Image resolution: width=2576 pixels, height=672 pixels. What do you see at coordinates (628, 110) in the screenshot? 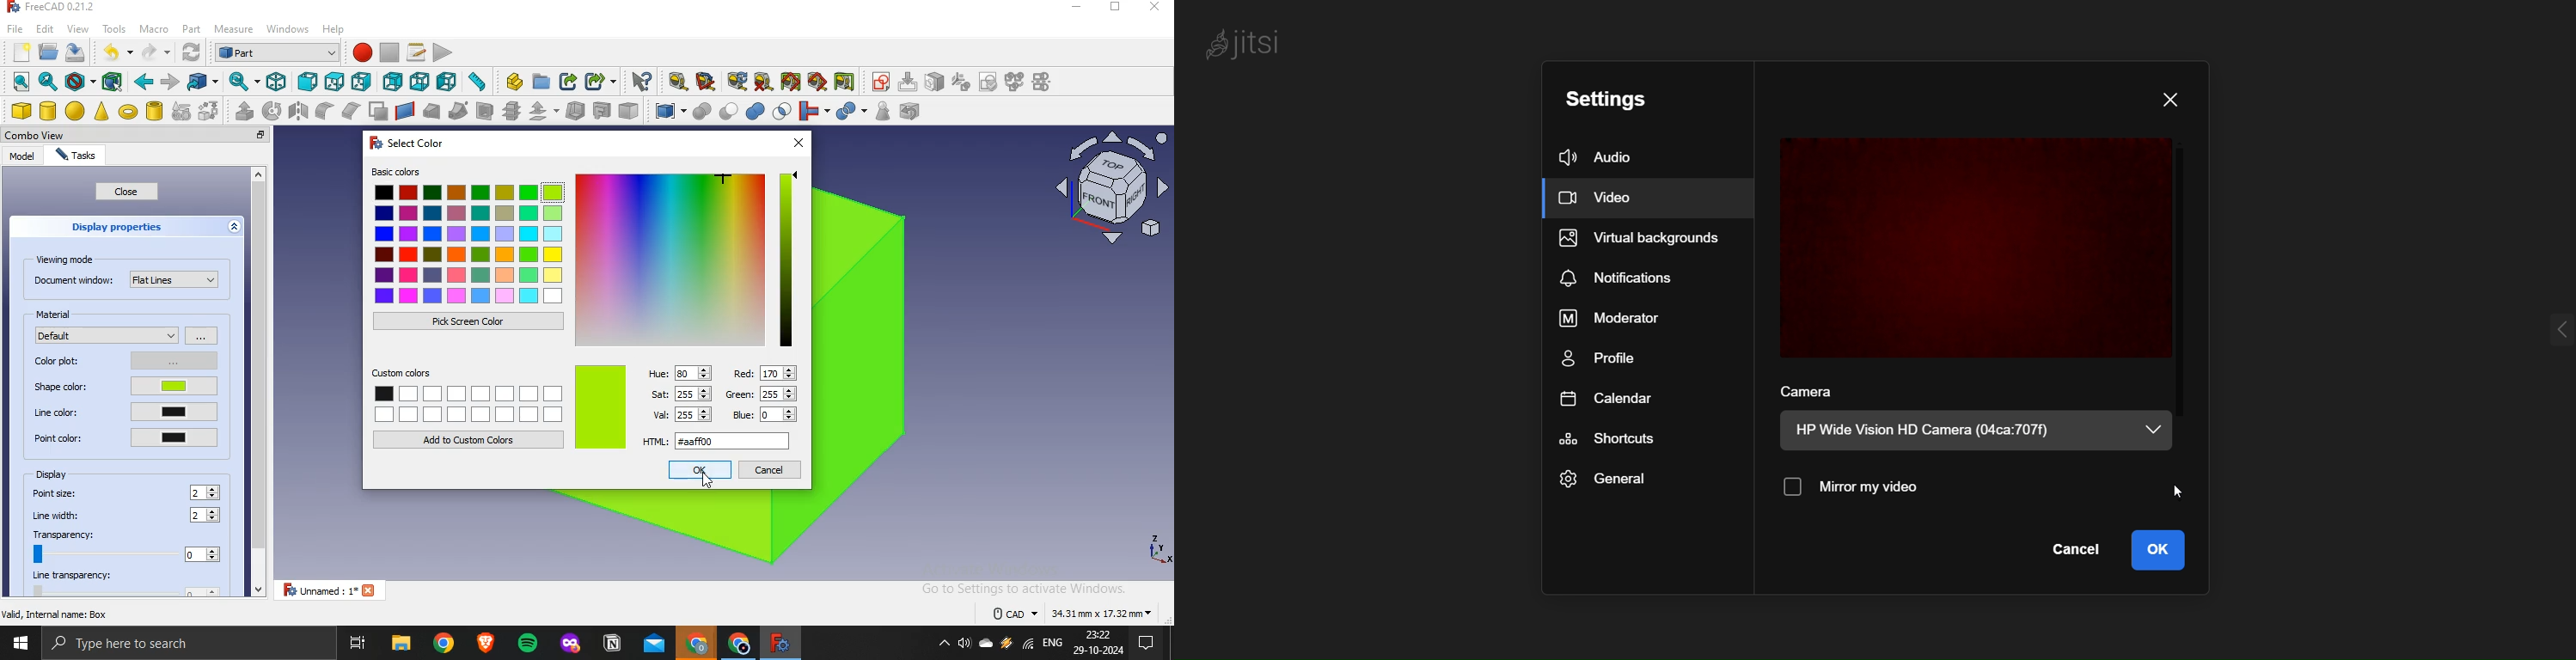
I see `color per face` at bounding box center [628, 110].